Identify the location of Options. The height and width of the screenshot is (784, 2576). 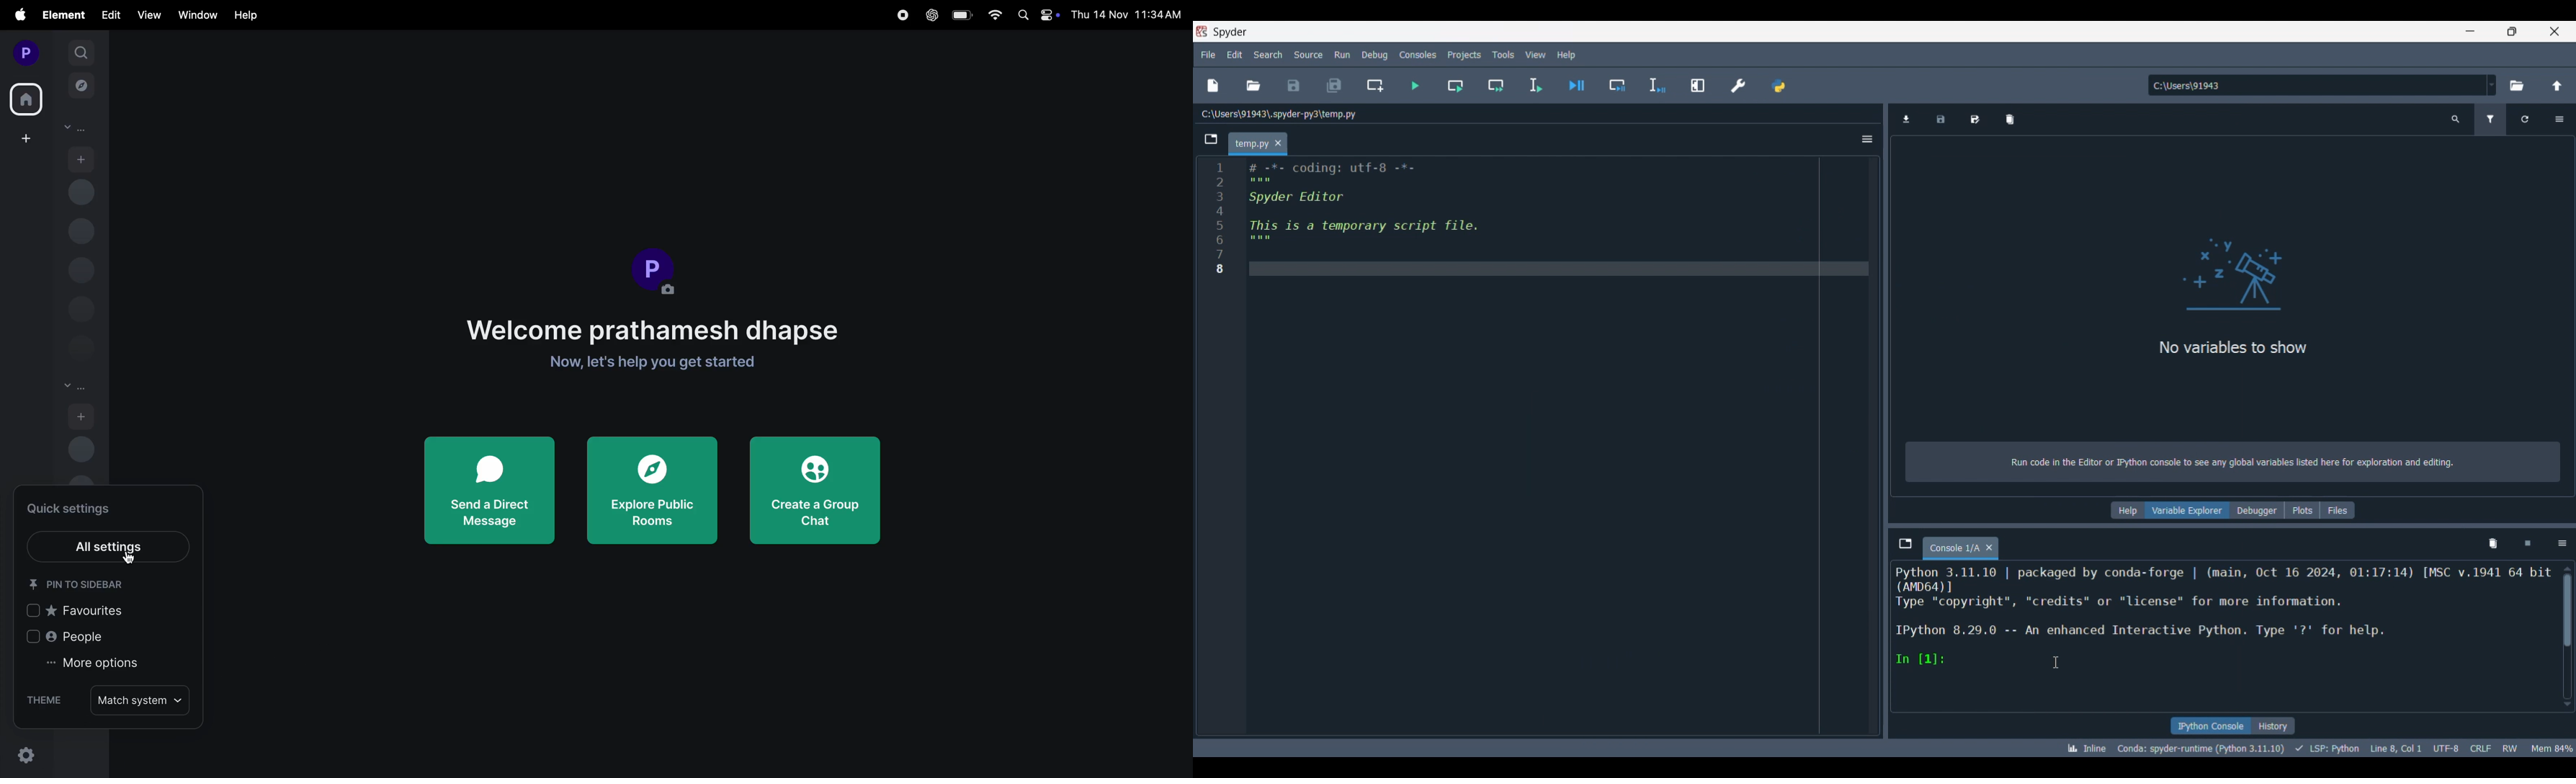
(2559, 120).